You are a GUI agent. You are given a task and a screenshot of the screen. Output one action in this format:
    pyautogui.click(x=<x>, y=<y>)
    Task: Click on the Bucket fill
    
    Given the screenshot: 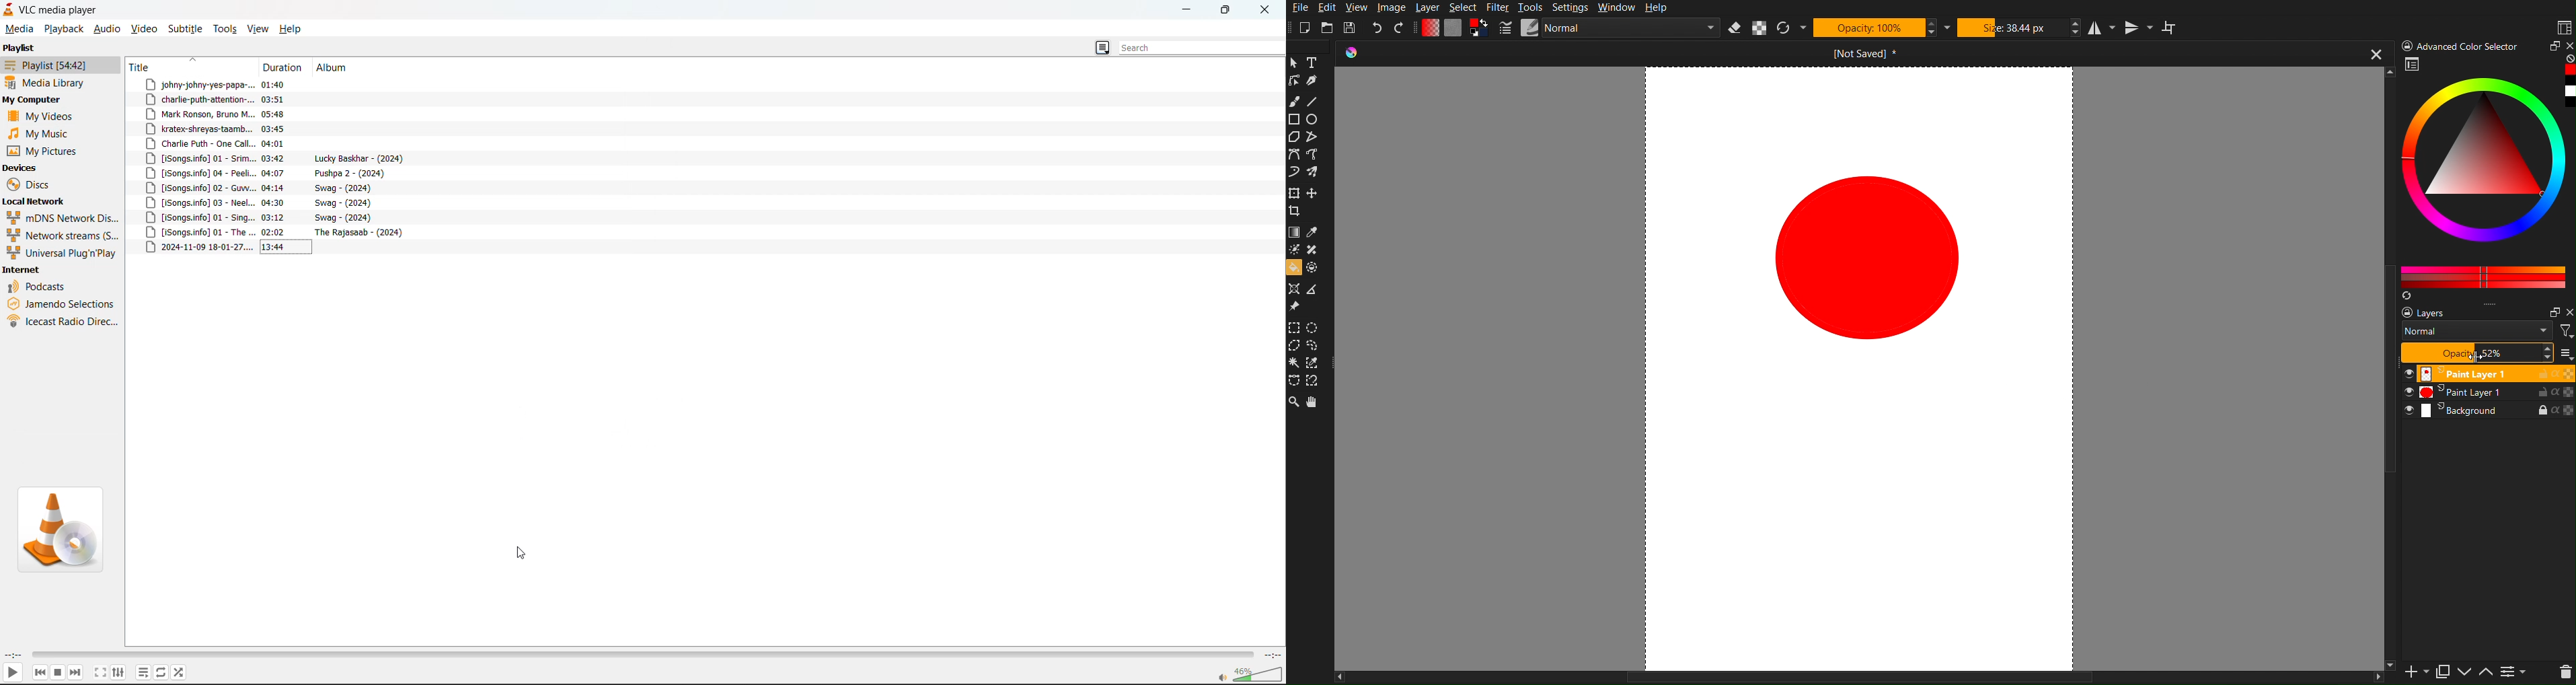 What is the action you would take?
    pyautogui.click(x=1294, y=268)
    